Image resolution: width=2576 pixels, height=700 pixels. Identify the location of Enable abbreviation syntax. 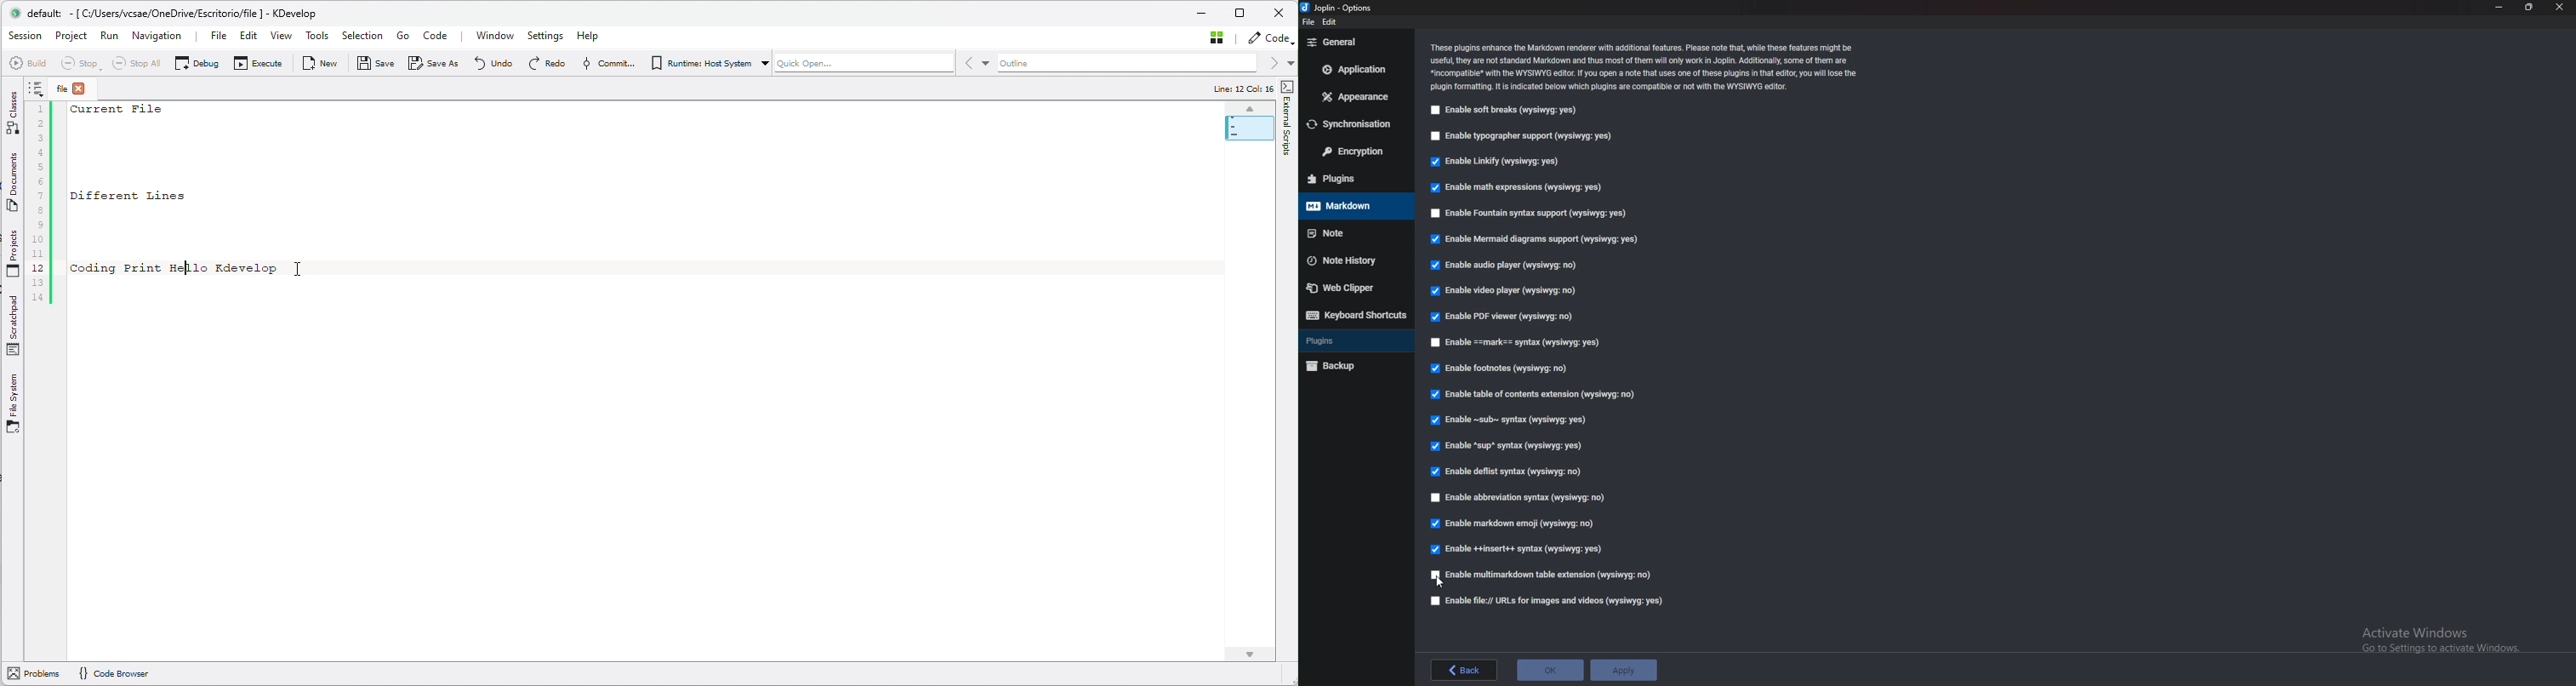
(1541, 497).